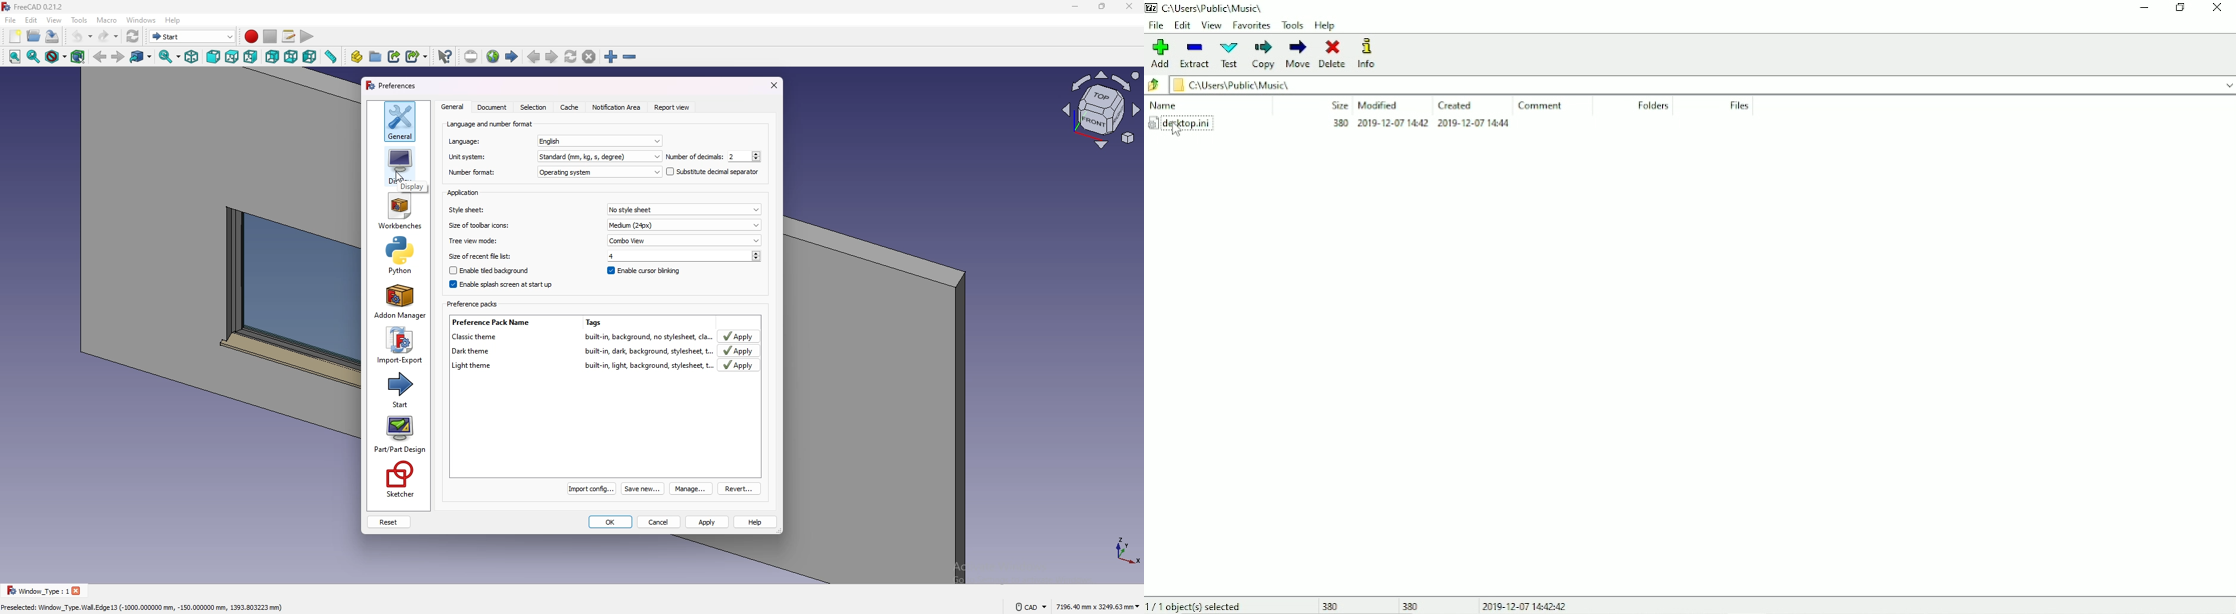 Image resolution: width=2240 pixels, height=616 pixels. What do you see at coordinates (232, 57) in the screenshot?
I see `top` at bounding box center [232, 57].